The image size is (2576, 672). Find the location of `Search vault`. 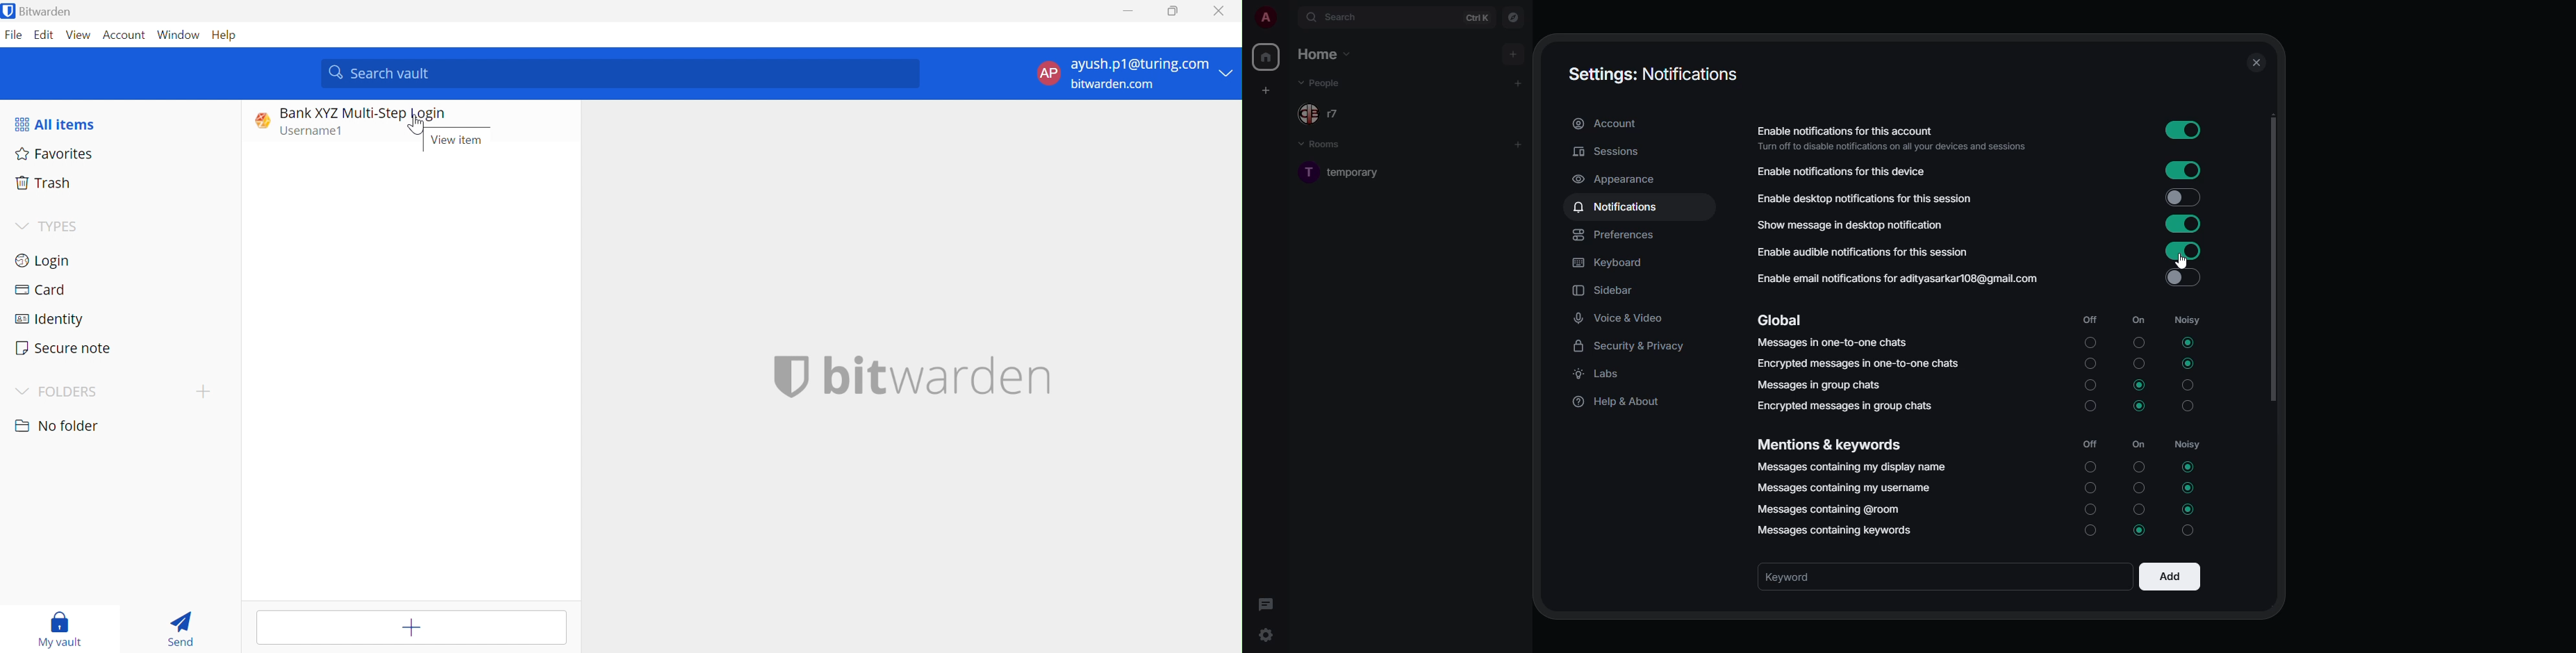

Search vault is located at coordinates (623, 73).